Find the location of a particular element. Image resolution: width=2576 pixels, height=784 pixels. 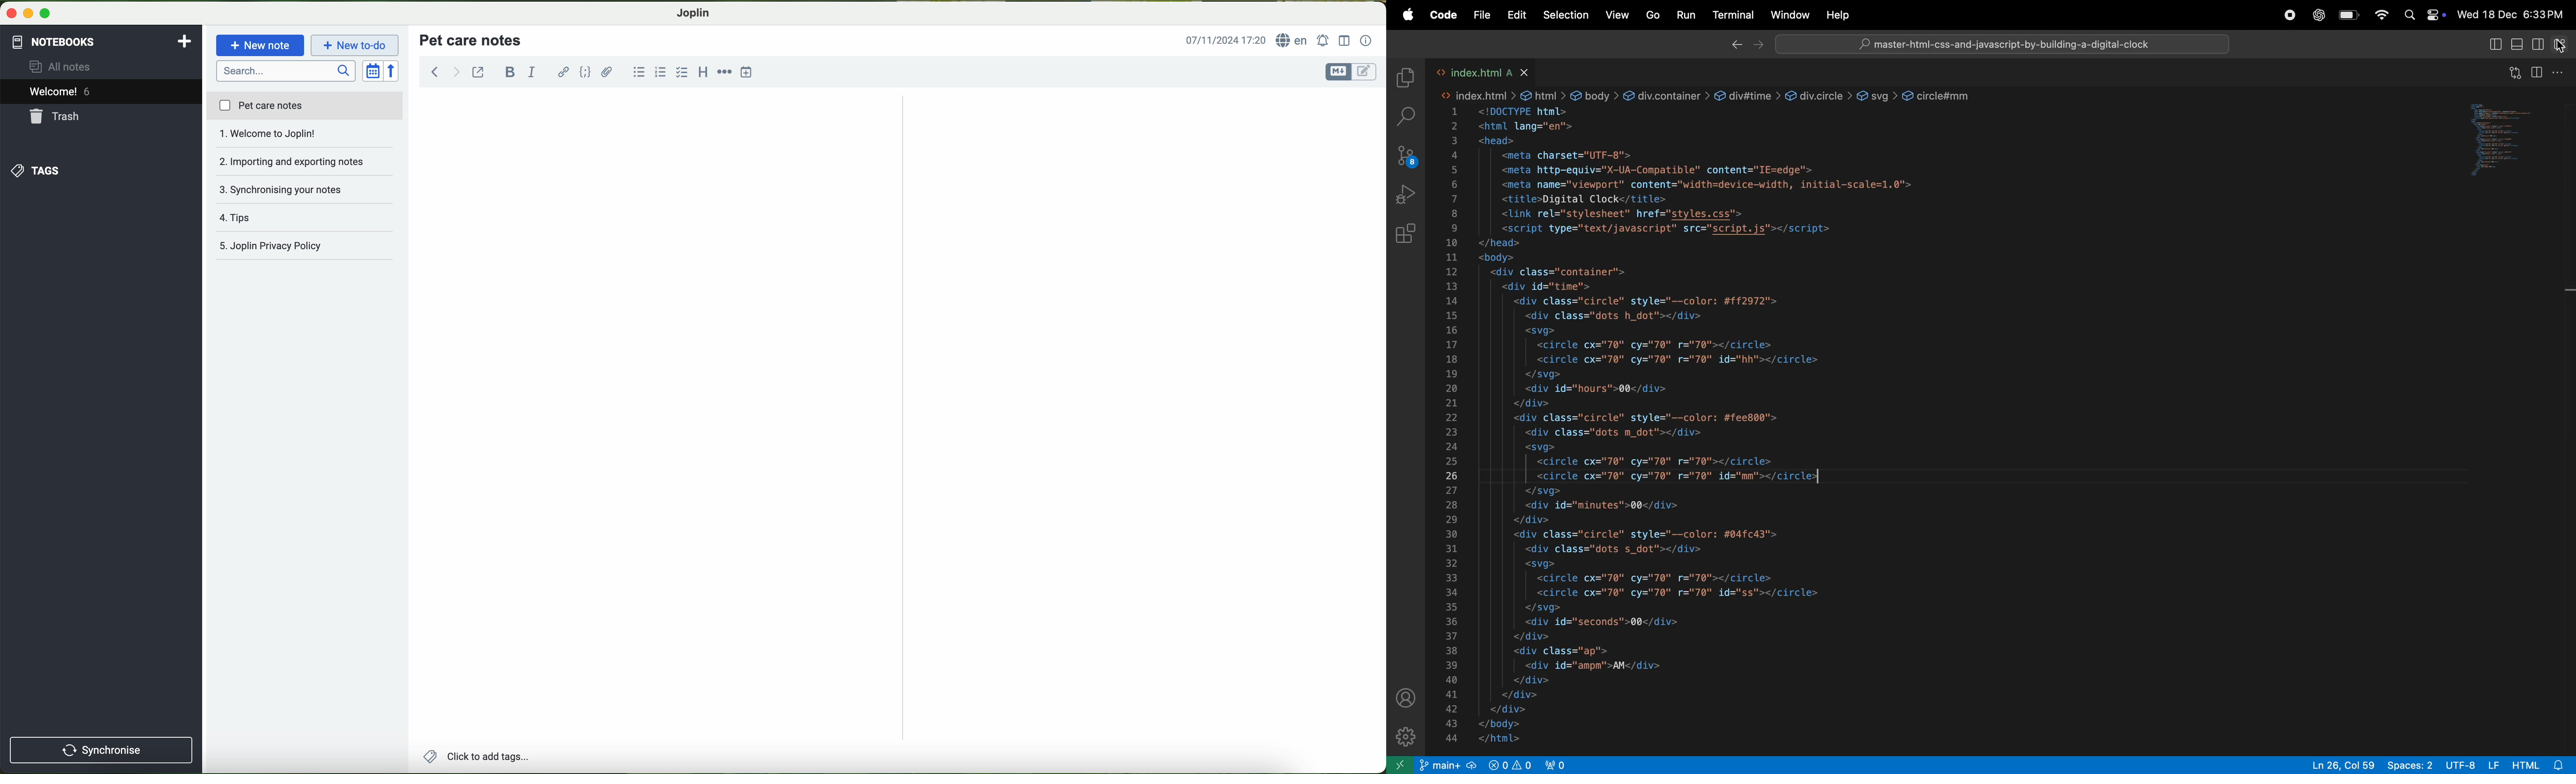

run  is located at coordinates (1684, 15).